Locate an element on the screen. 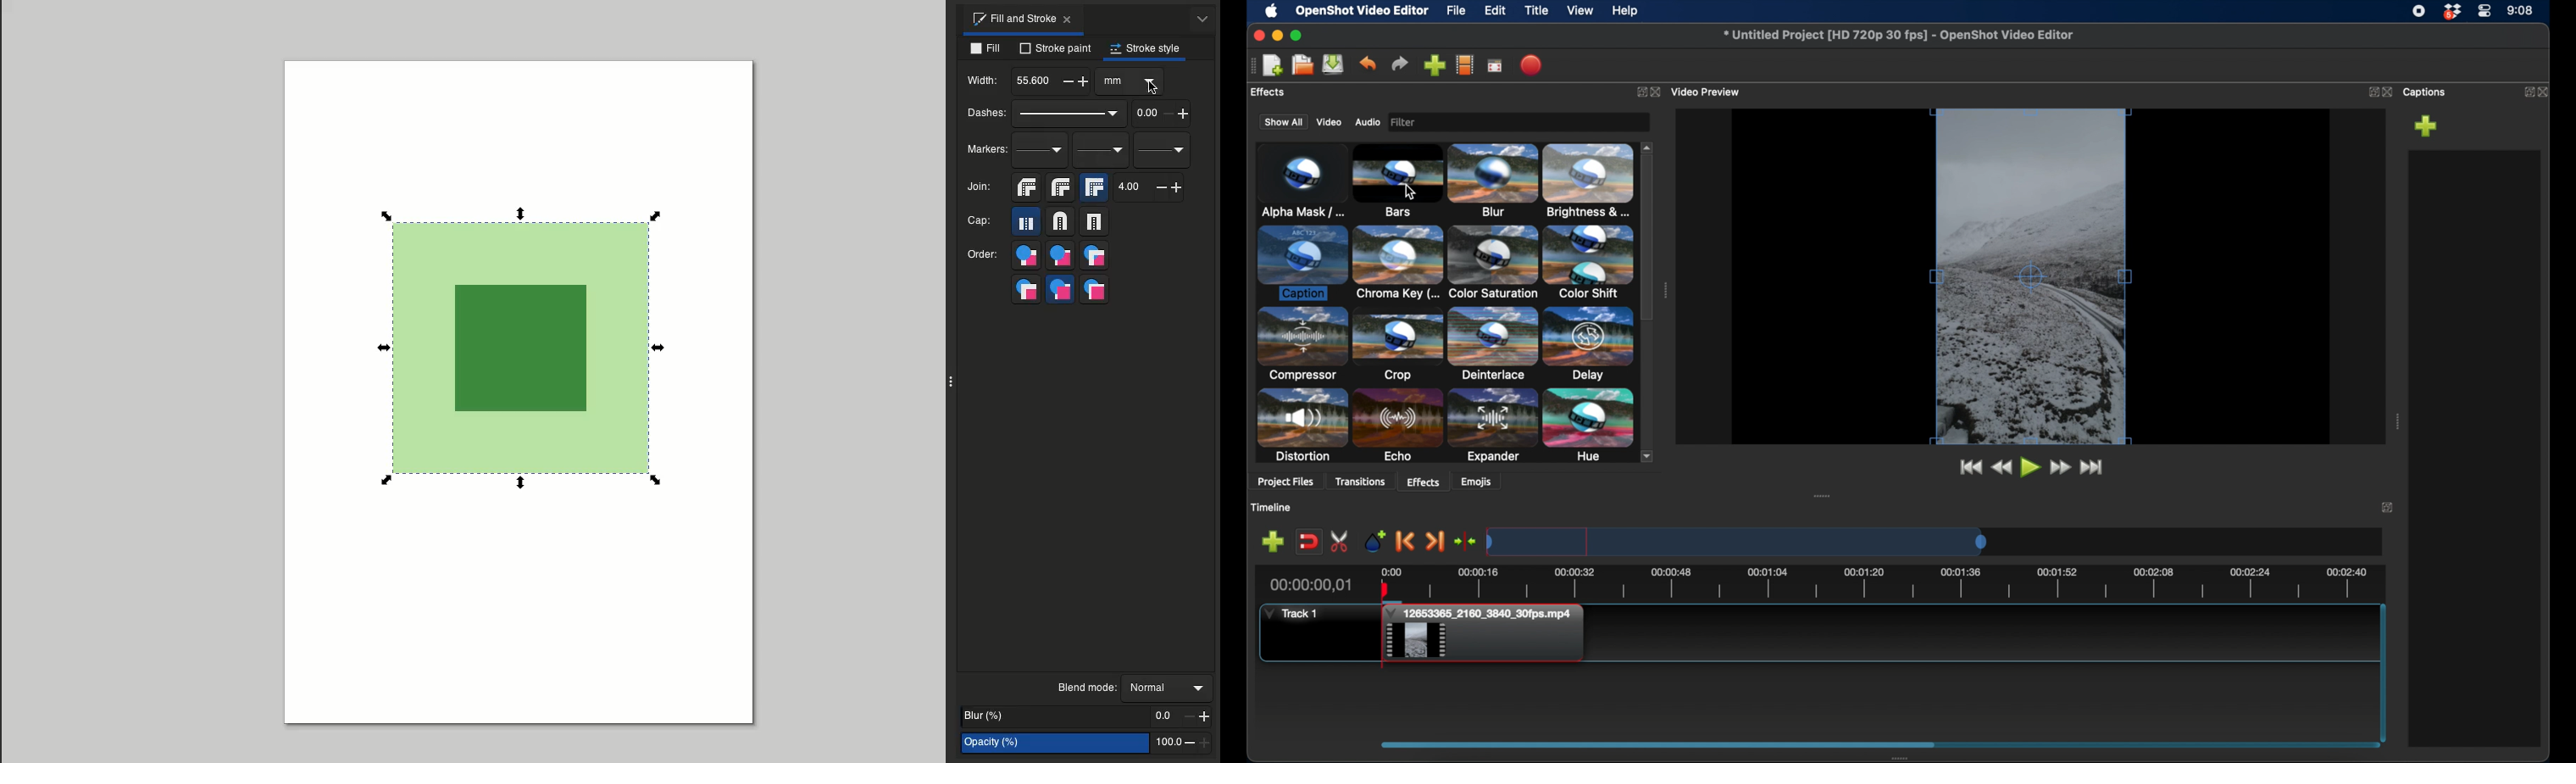  clip is located at coordinates (1487, 636).